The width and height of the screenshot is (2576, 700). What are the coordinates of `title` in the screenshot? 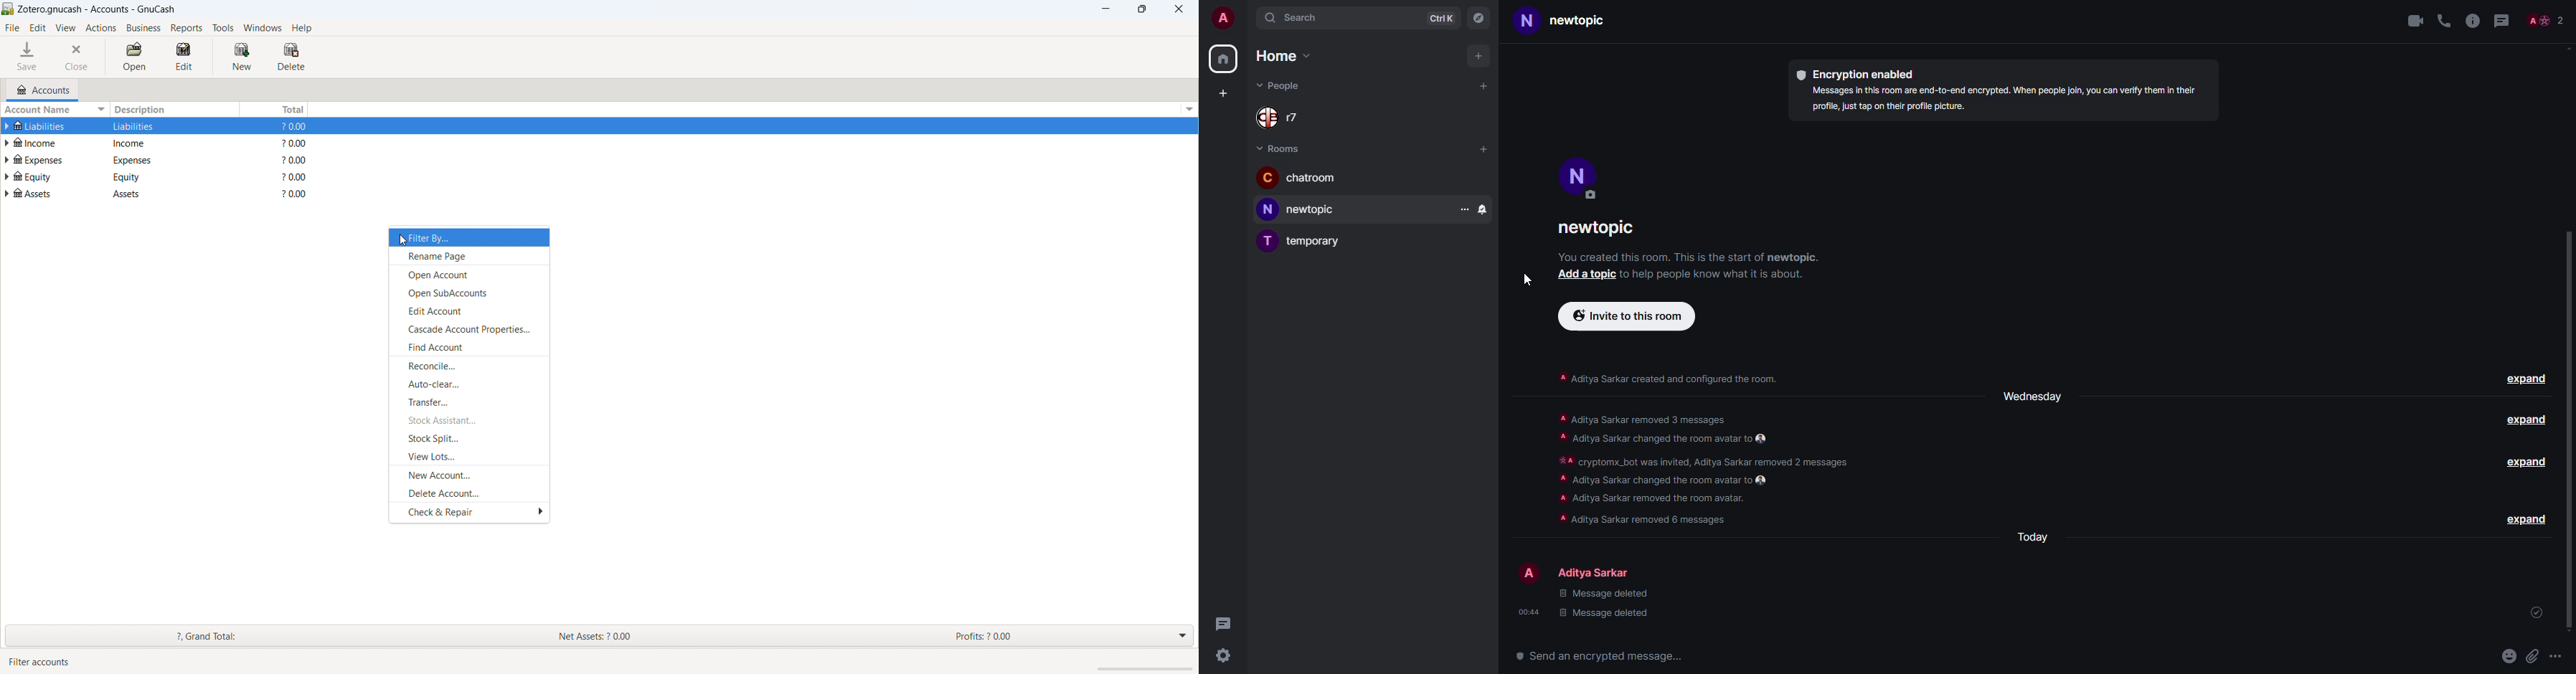 It's located at (97, 9).